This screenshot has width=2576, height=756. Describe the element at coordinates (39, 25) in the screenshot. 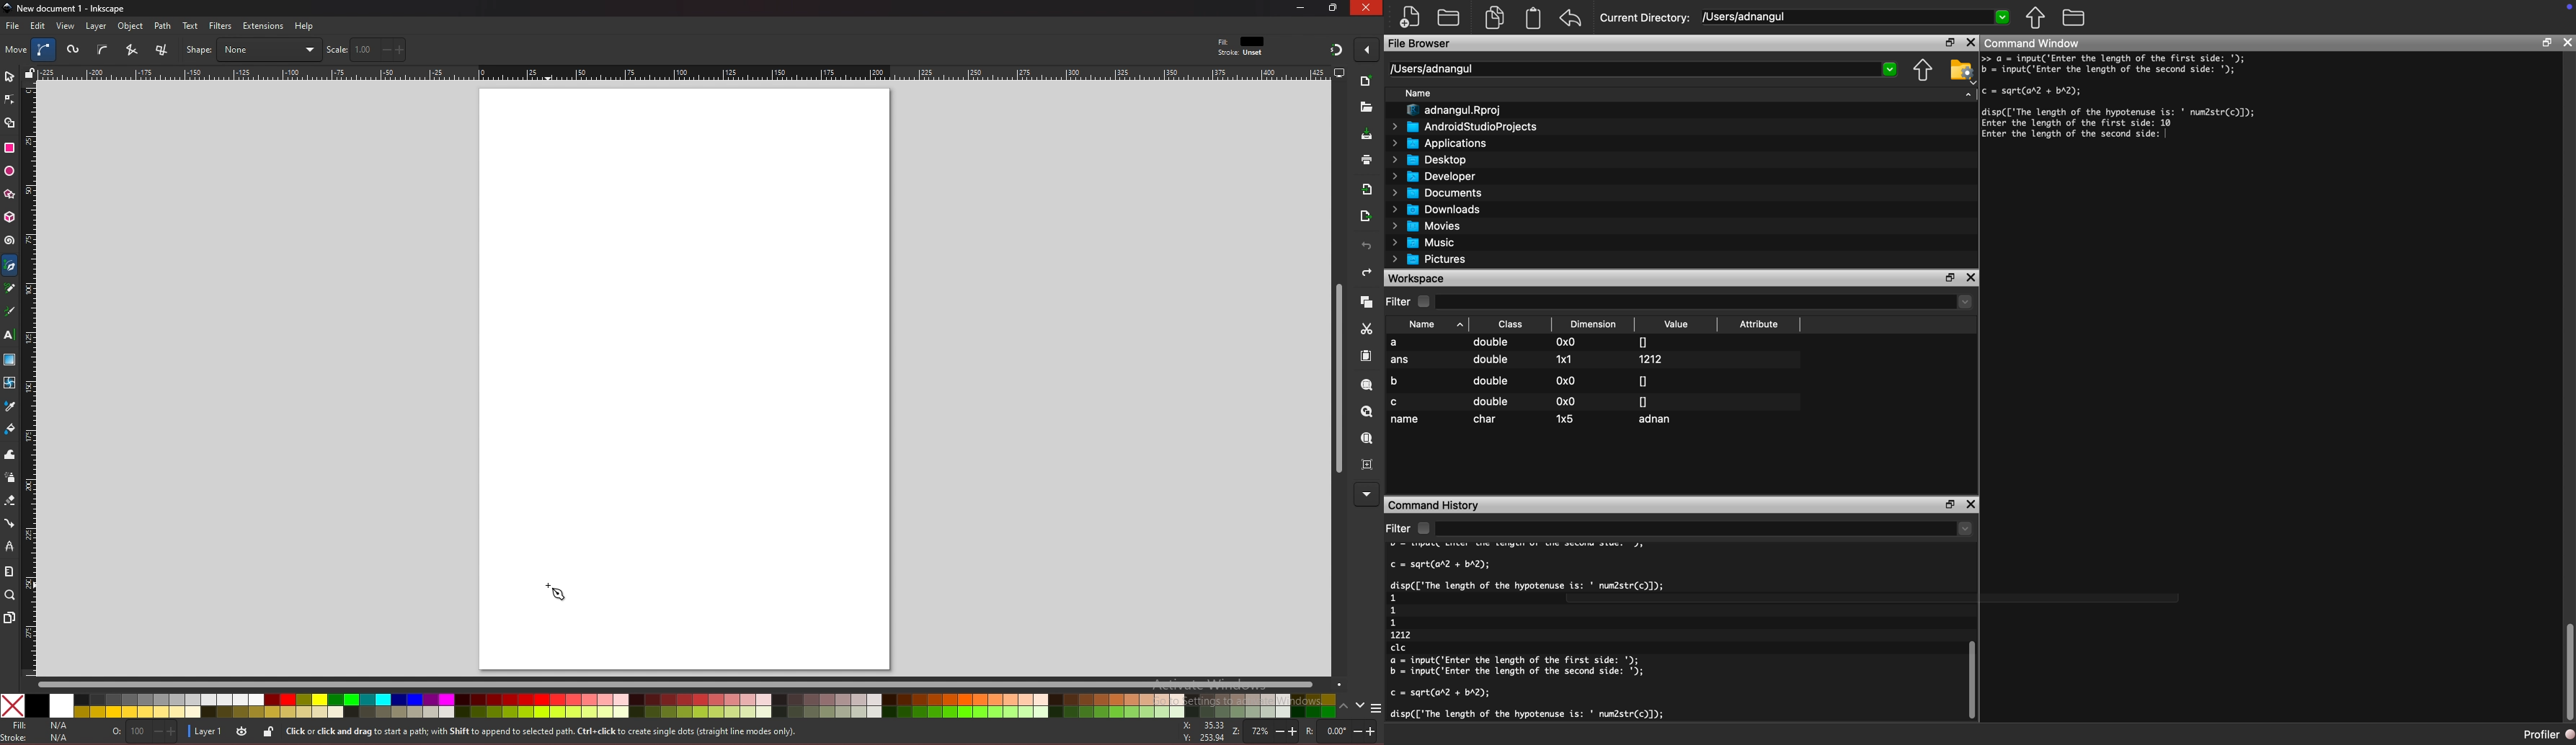

I see `edit` at that location.